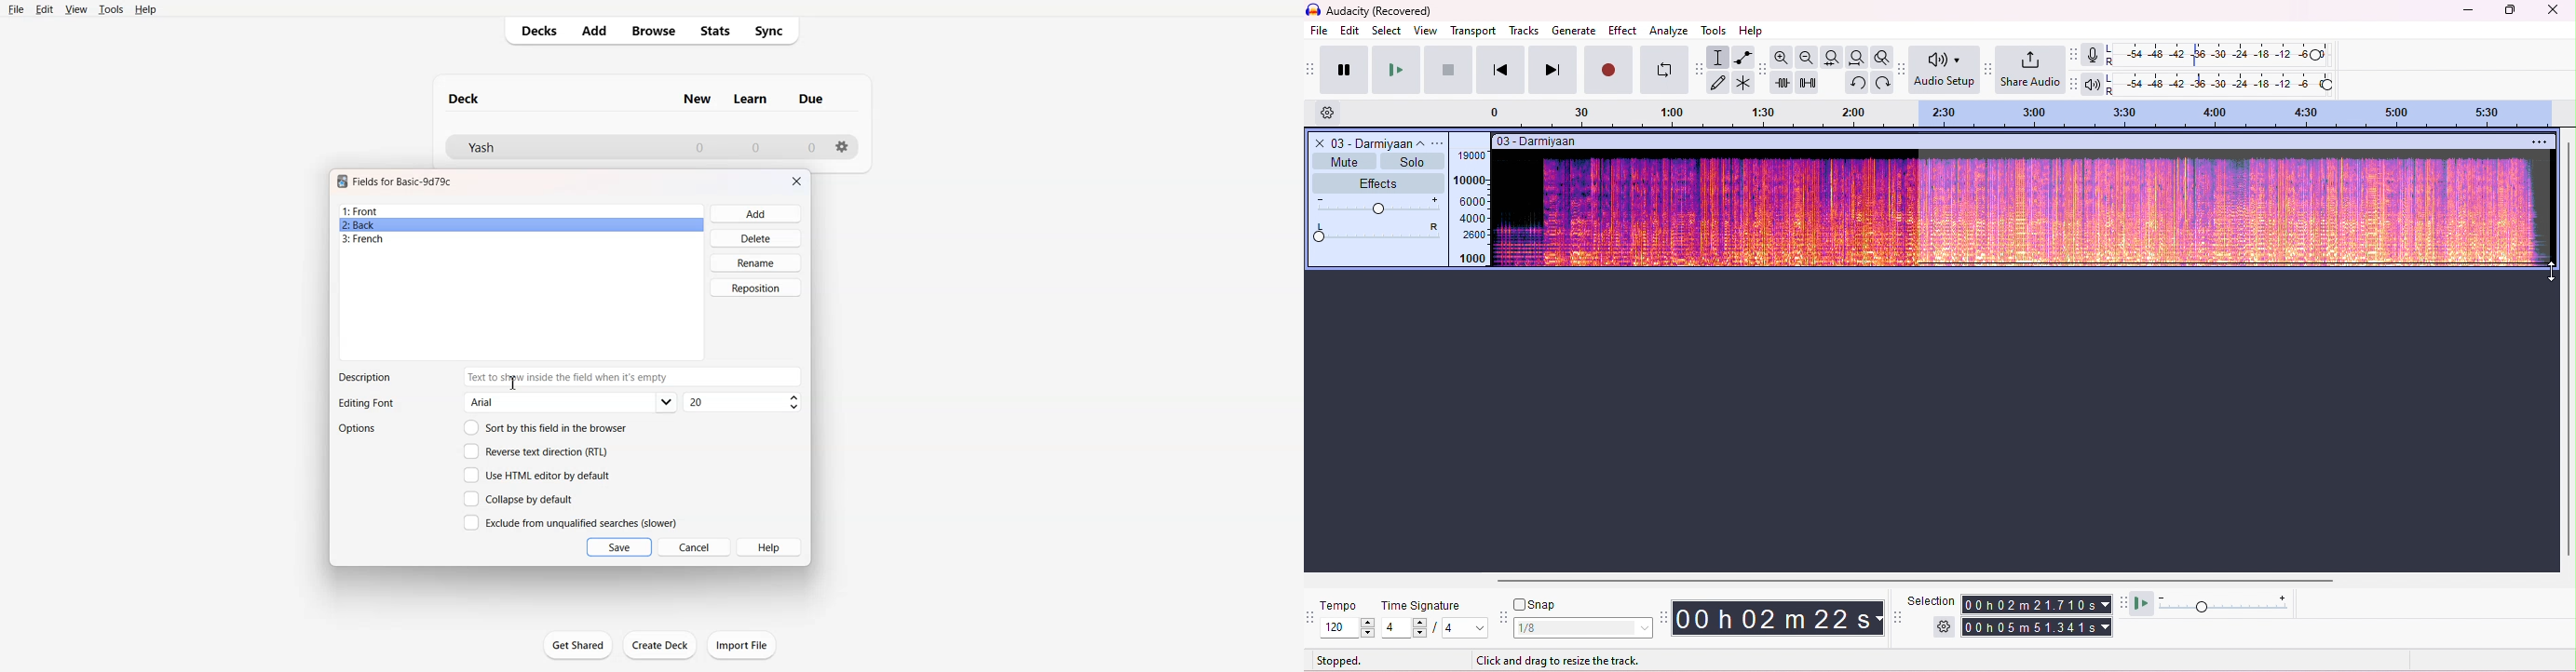 This screenshot has width=2576, height=672. What do you see at coordinates (1856, 57) in the screenshot?
I see `fit project to width` at bounding box center [1856, 57].